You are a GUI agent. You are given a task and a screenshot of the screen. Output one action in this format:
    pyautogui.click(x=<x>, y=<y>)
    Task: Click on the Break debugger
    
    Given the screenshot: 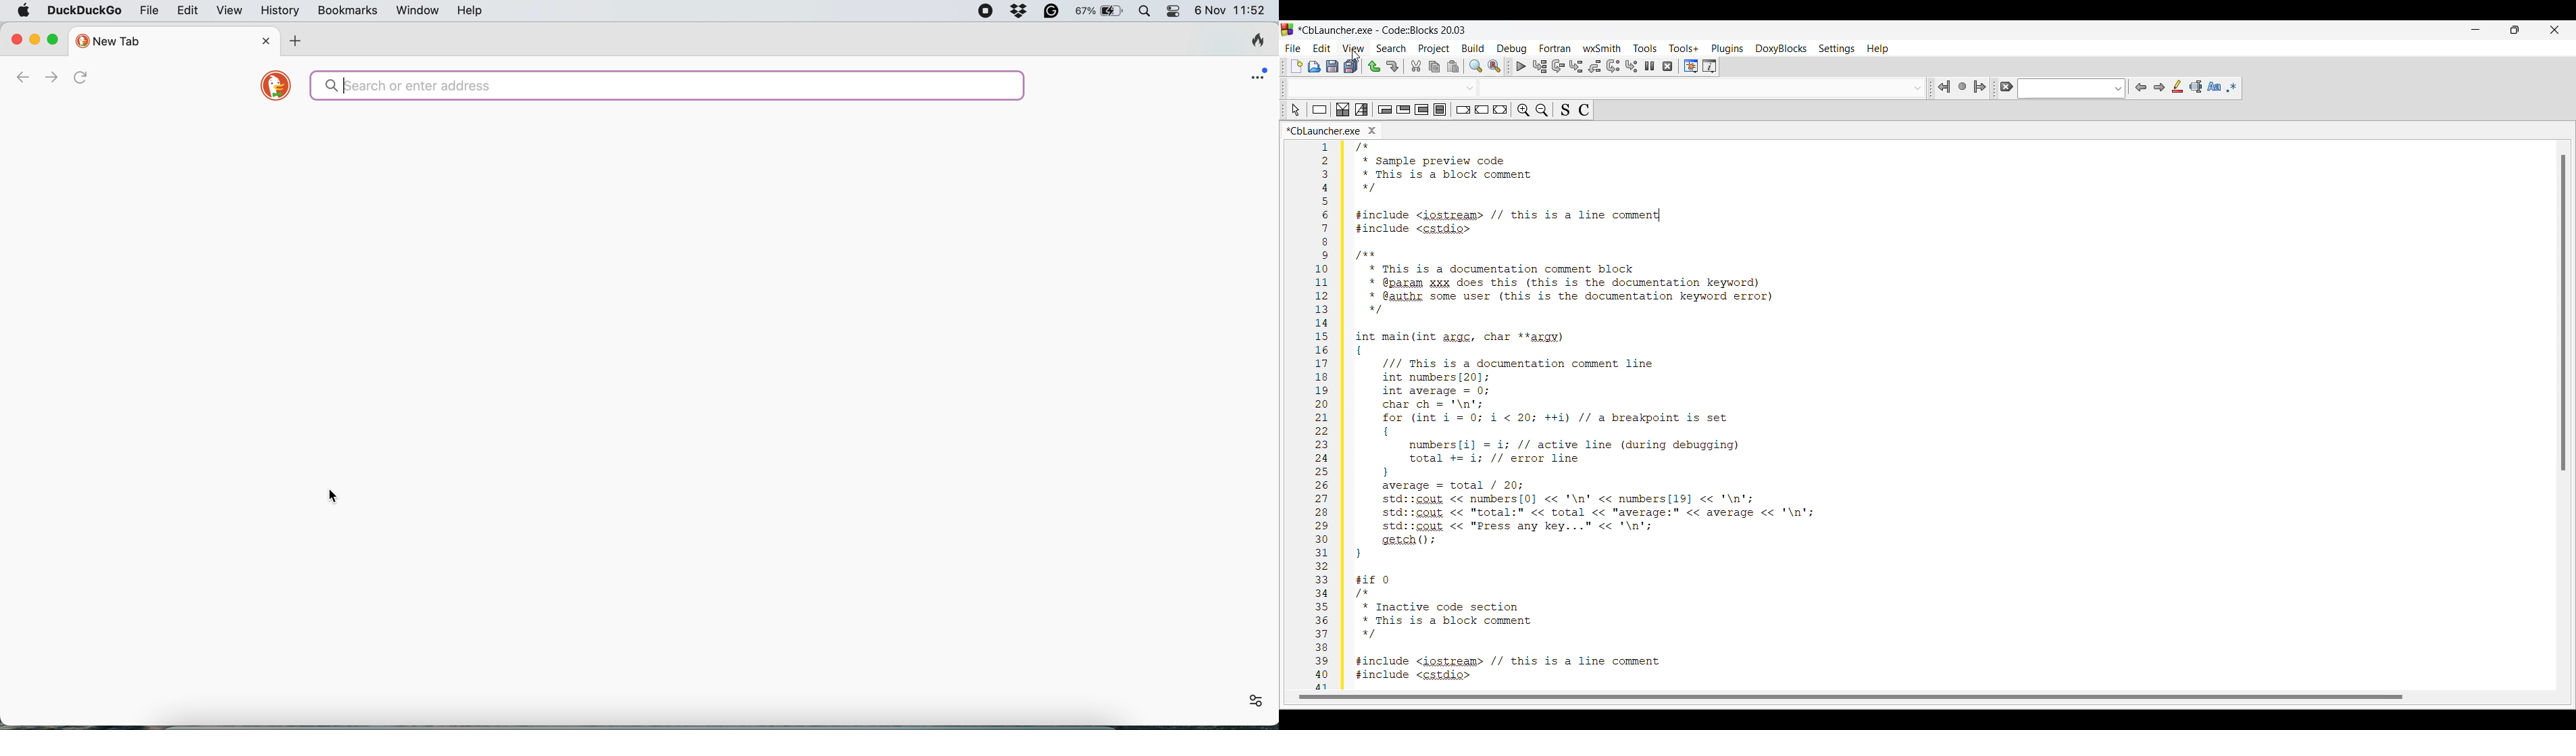 What is the action you would take?
    pyautogui.click(x=1650, y=66)
    